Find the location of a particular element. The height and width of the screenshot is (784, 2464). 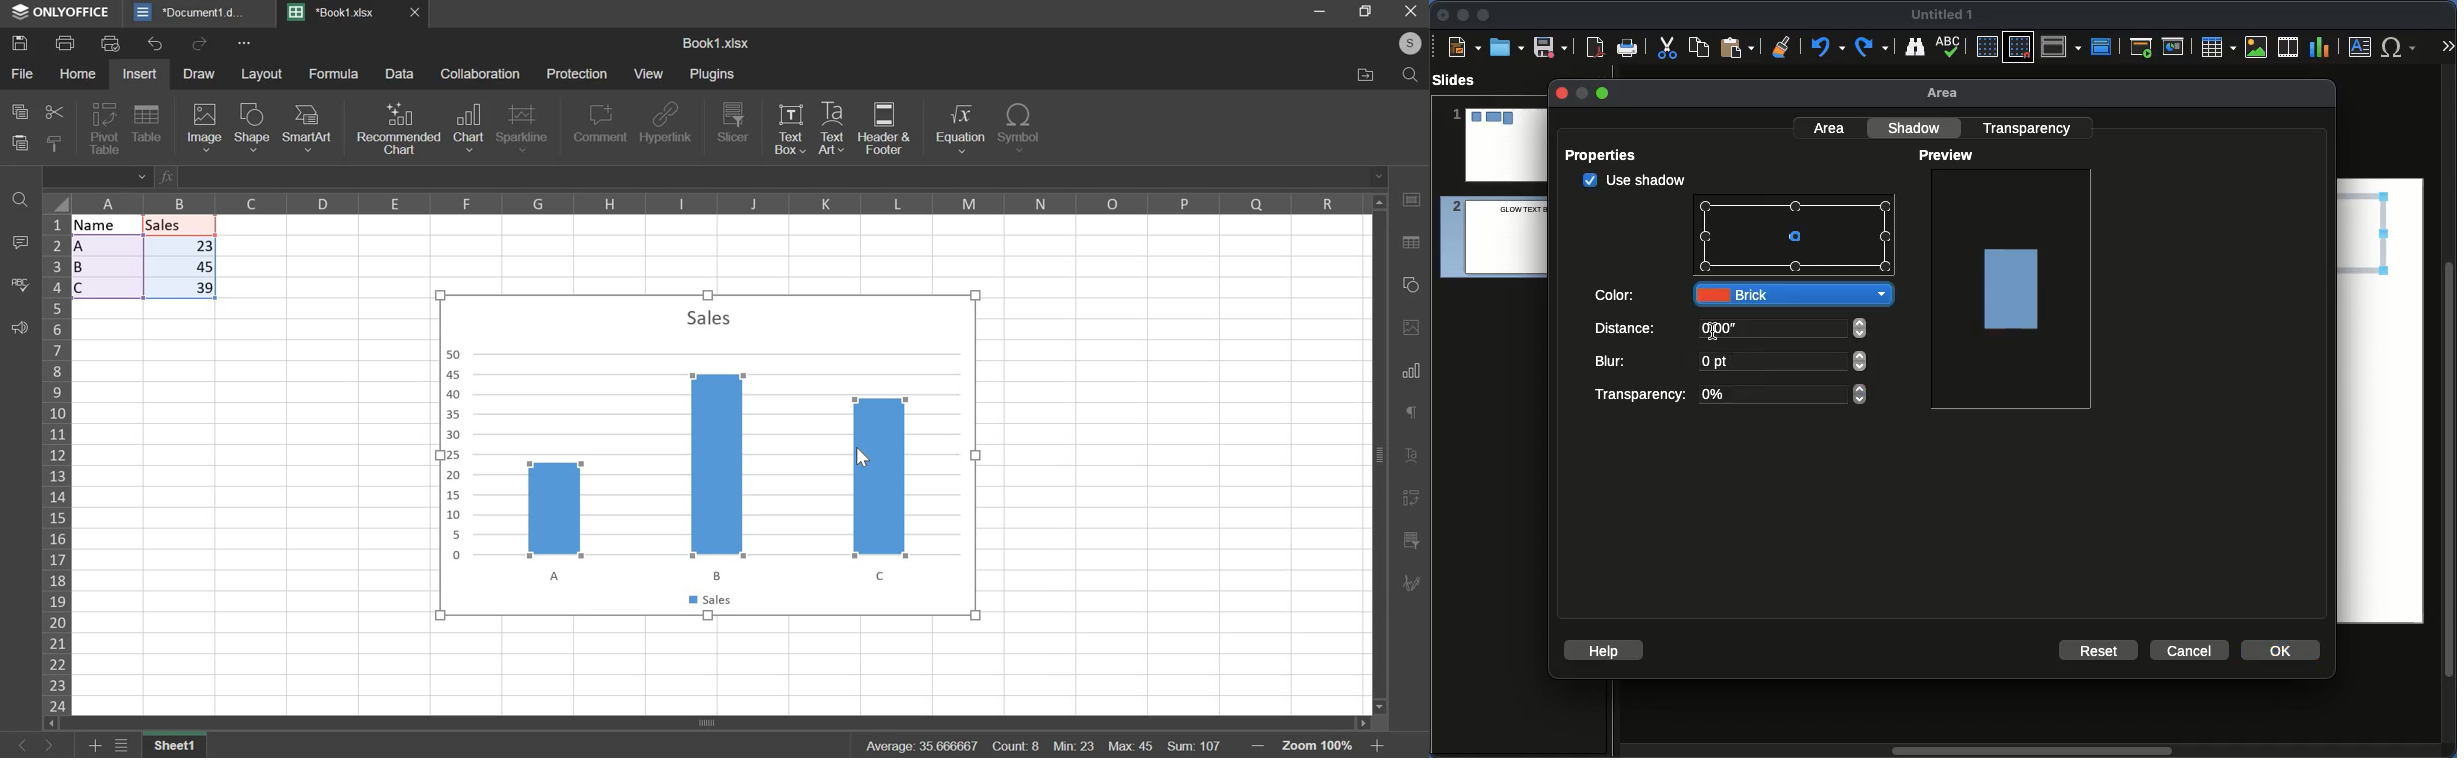

Formula is located at coordinates (165, 176).